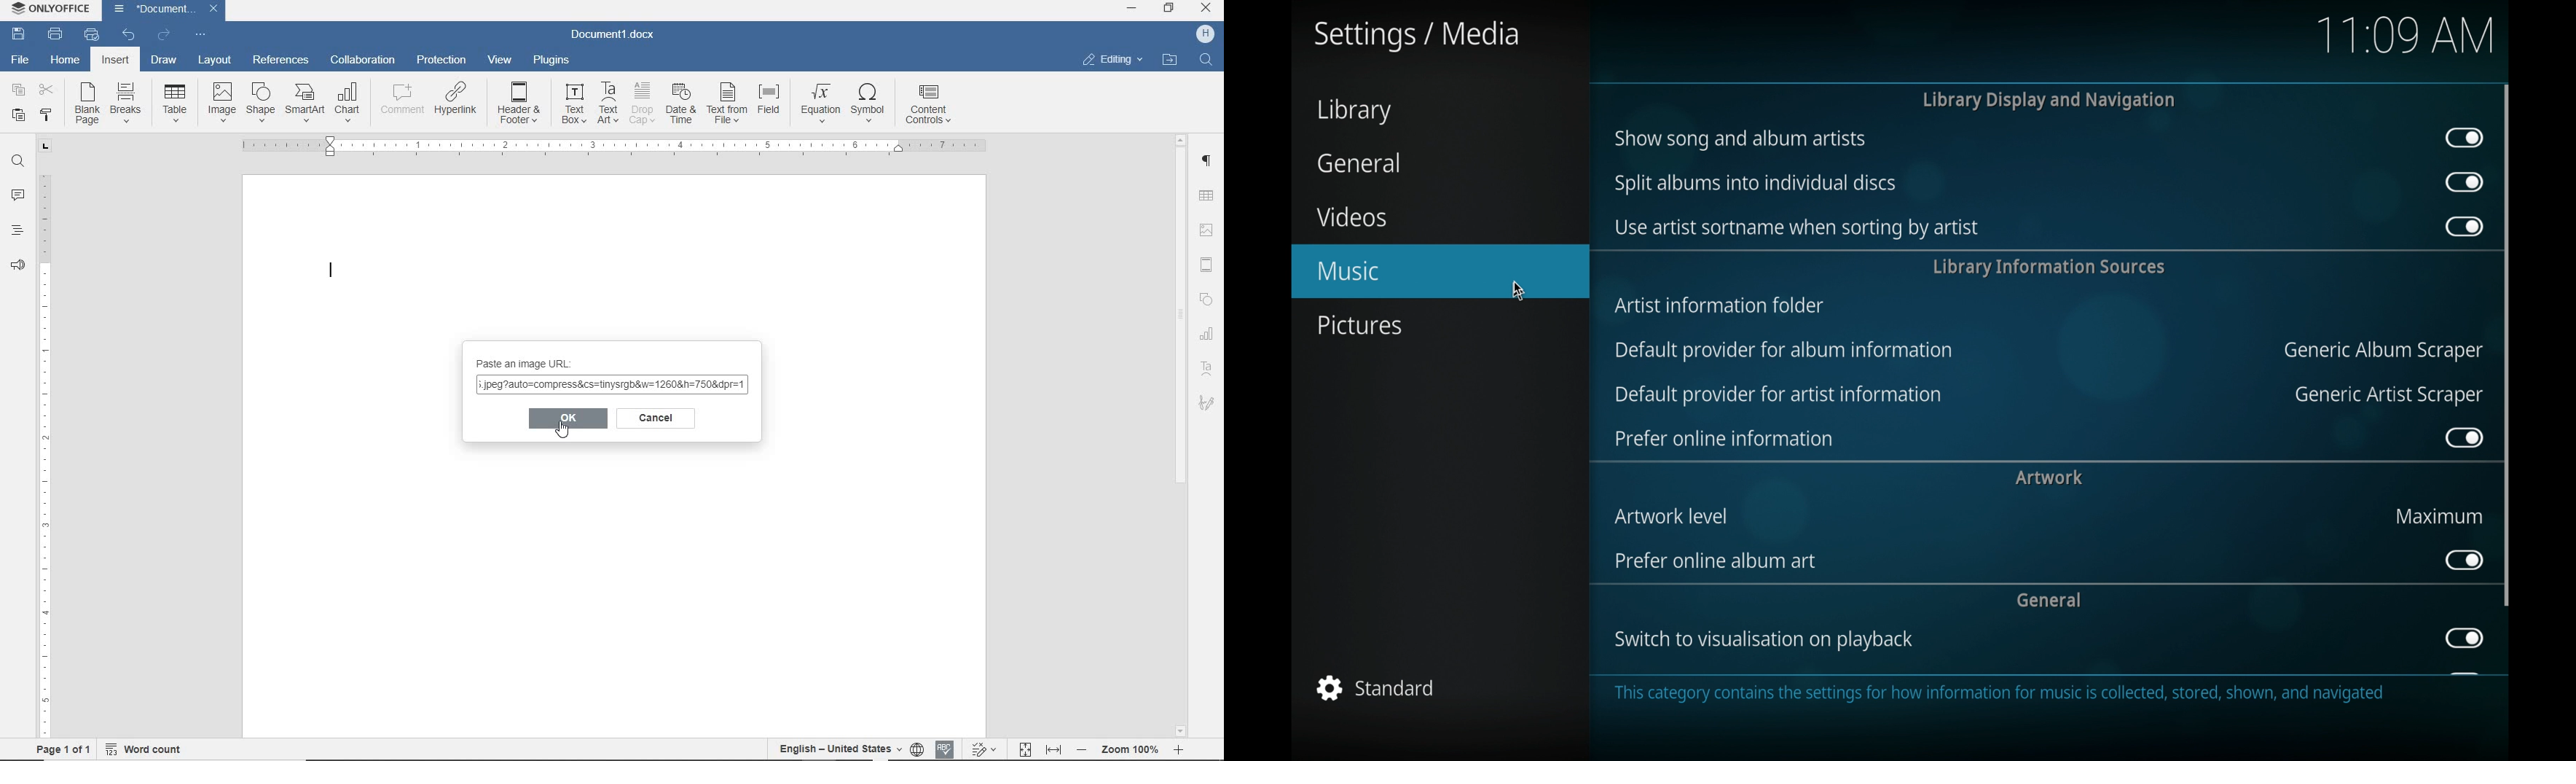  I want to click on time, so click(2404, 36).